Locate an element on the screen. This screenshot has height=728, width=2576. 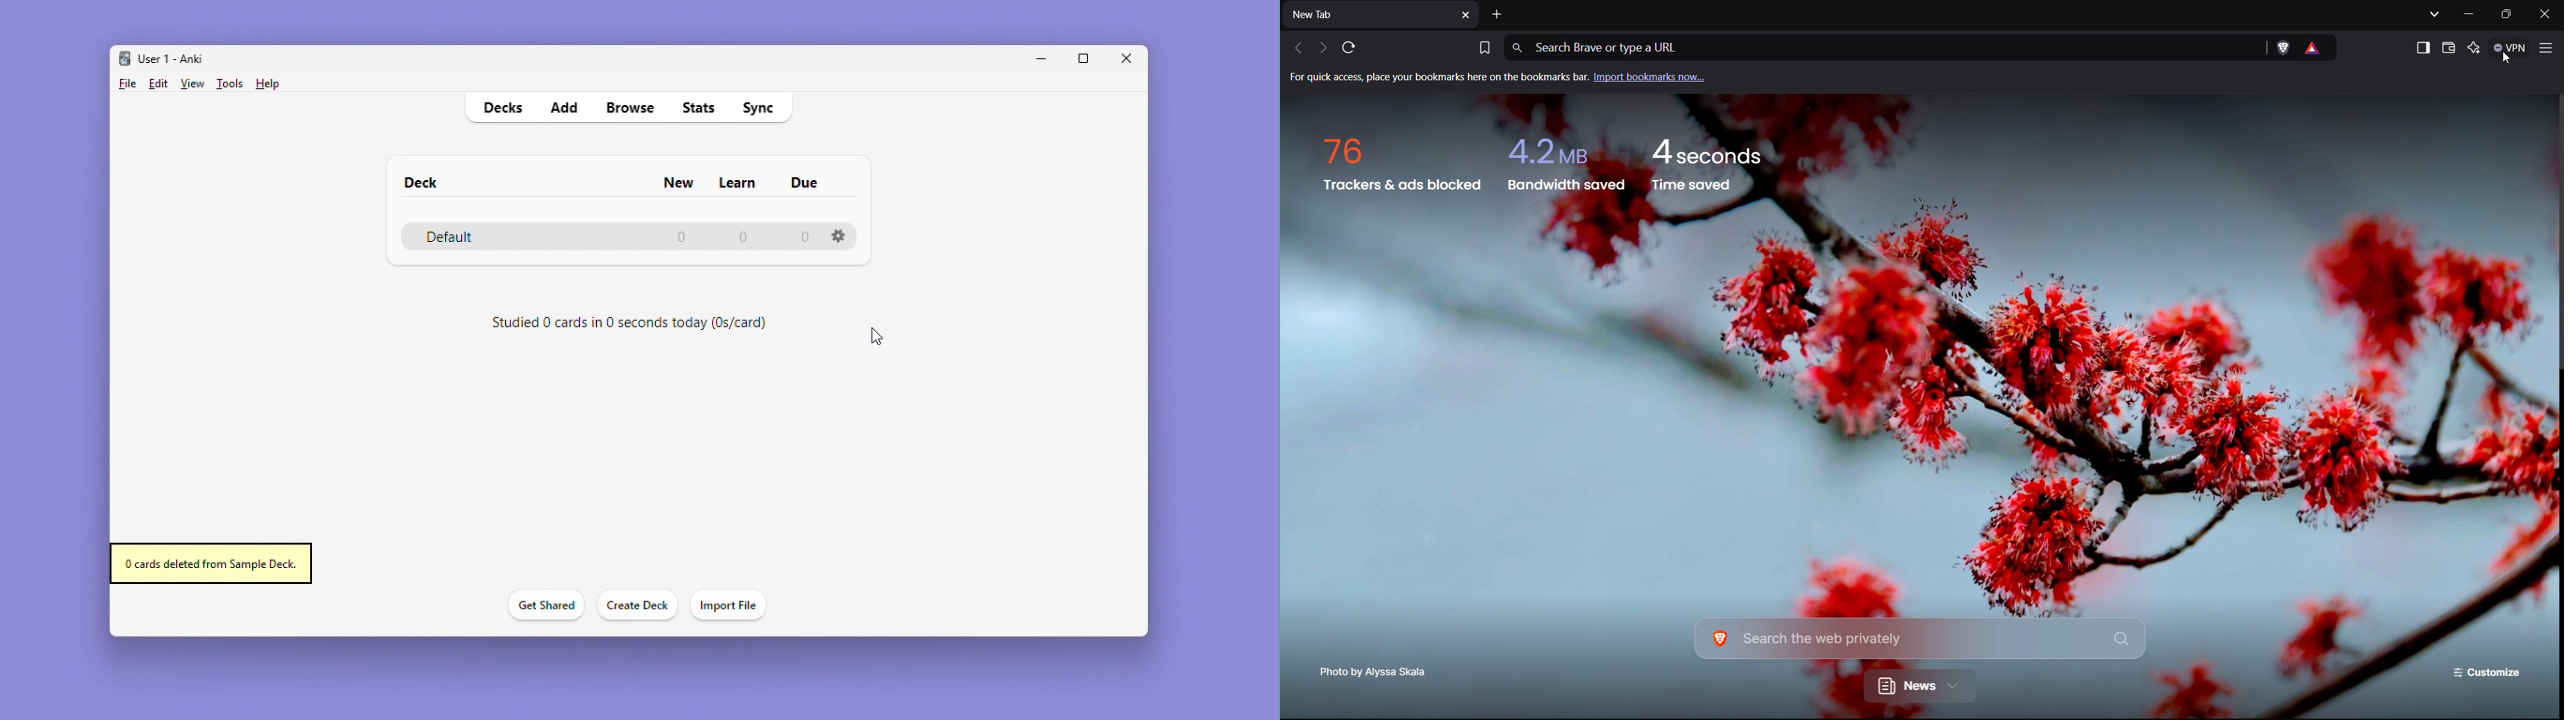
Stats is located at coordinates (701, 107).